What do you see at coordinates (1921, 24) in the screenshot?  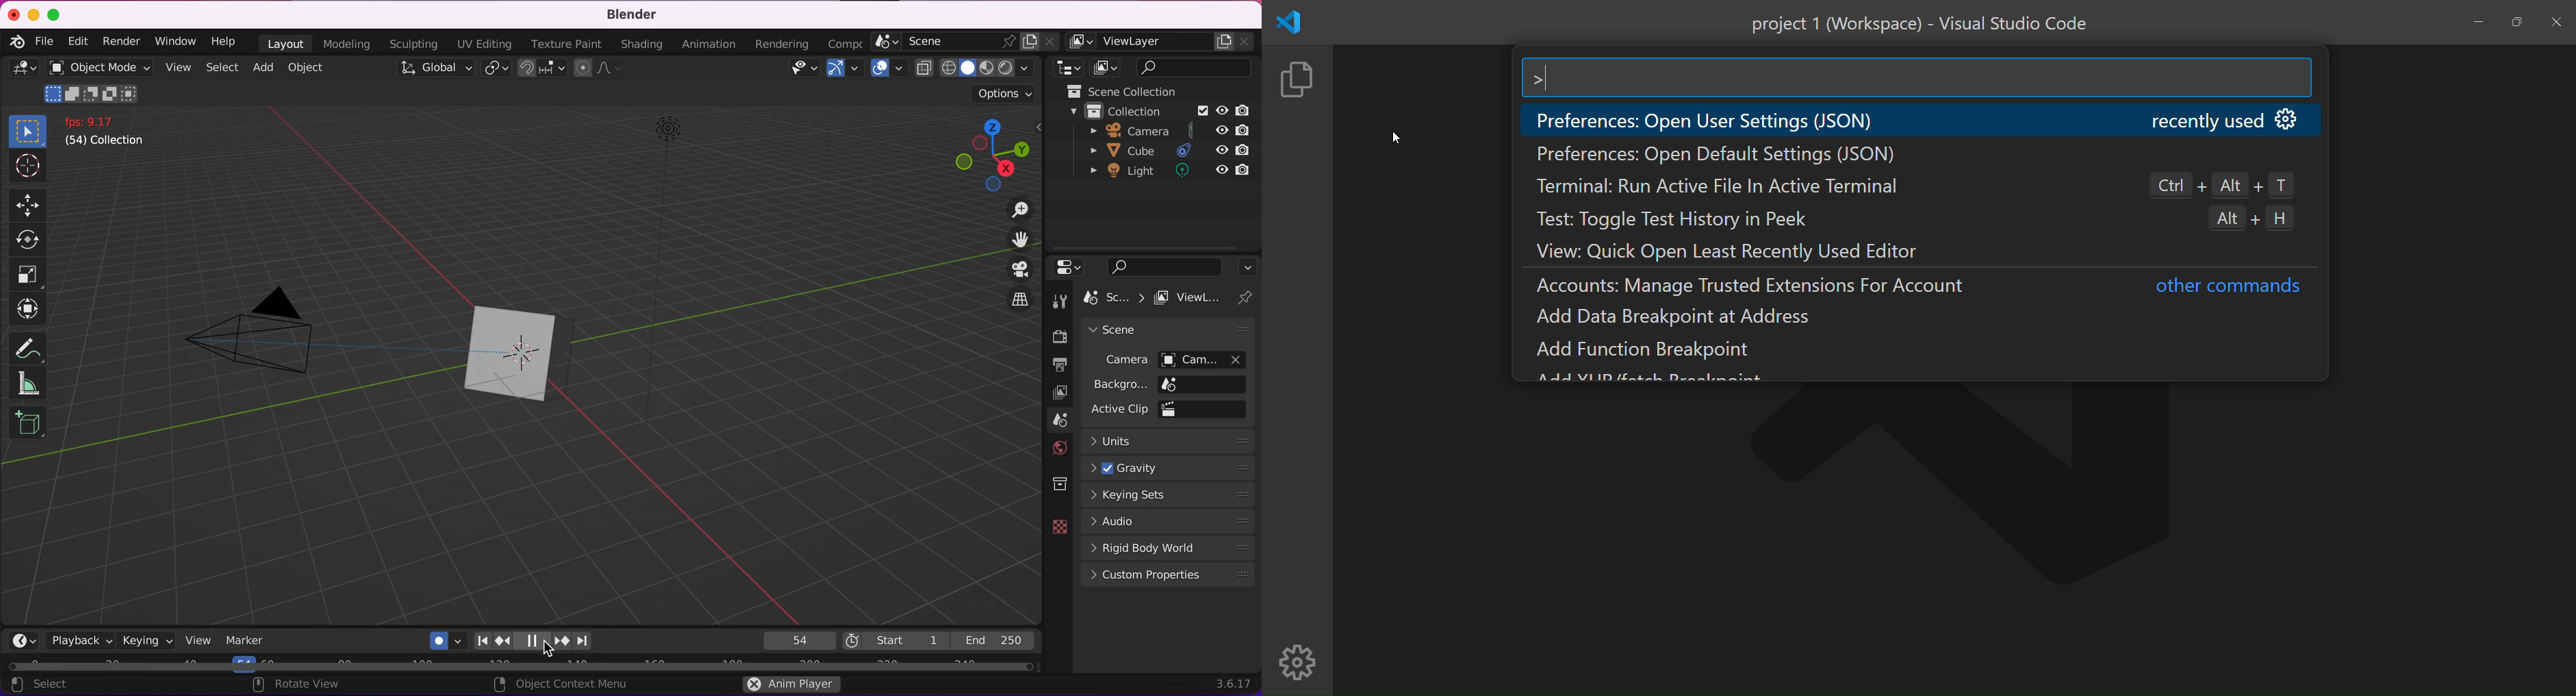 I see `title` at bounding box center [1921, 24].